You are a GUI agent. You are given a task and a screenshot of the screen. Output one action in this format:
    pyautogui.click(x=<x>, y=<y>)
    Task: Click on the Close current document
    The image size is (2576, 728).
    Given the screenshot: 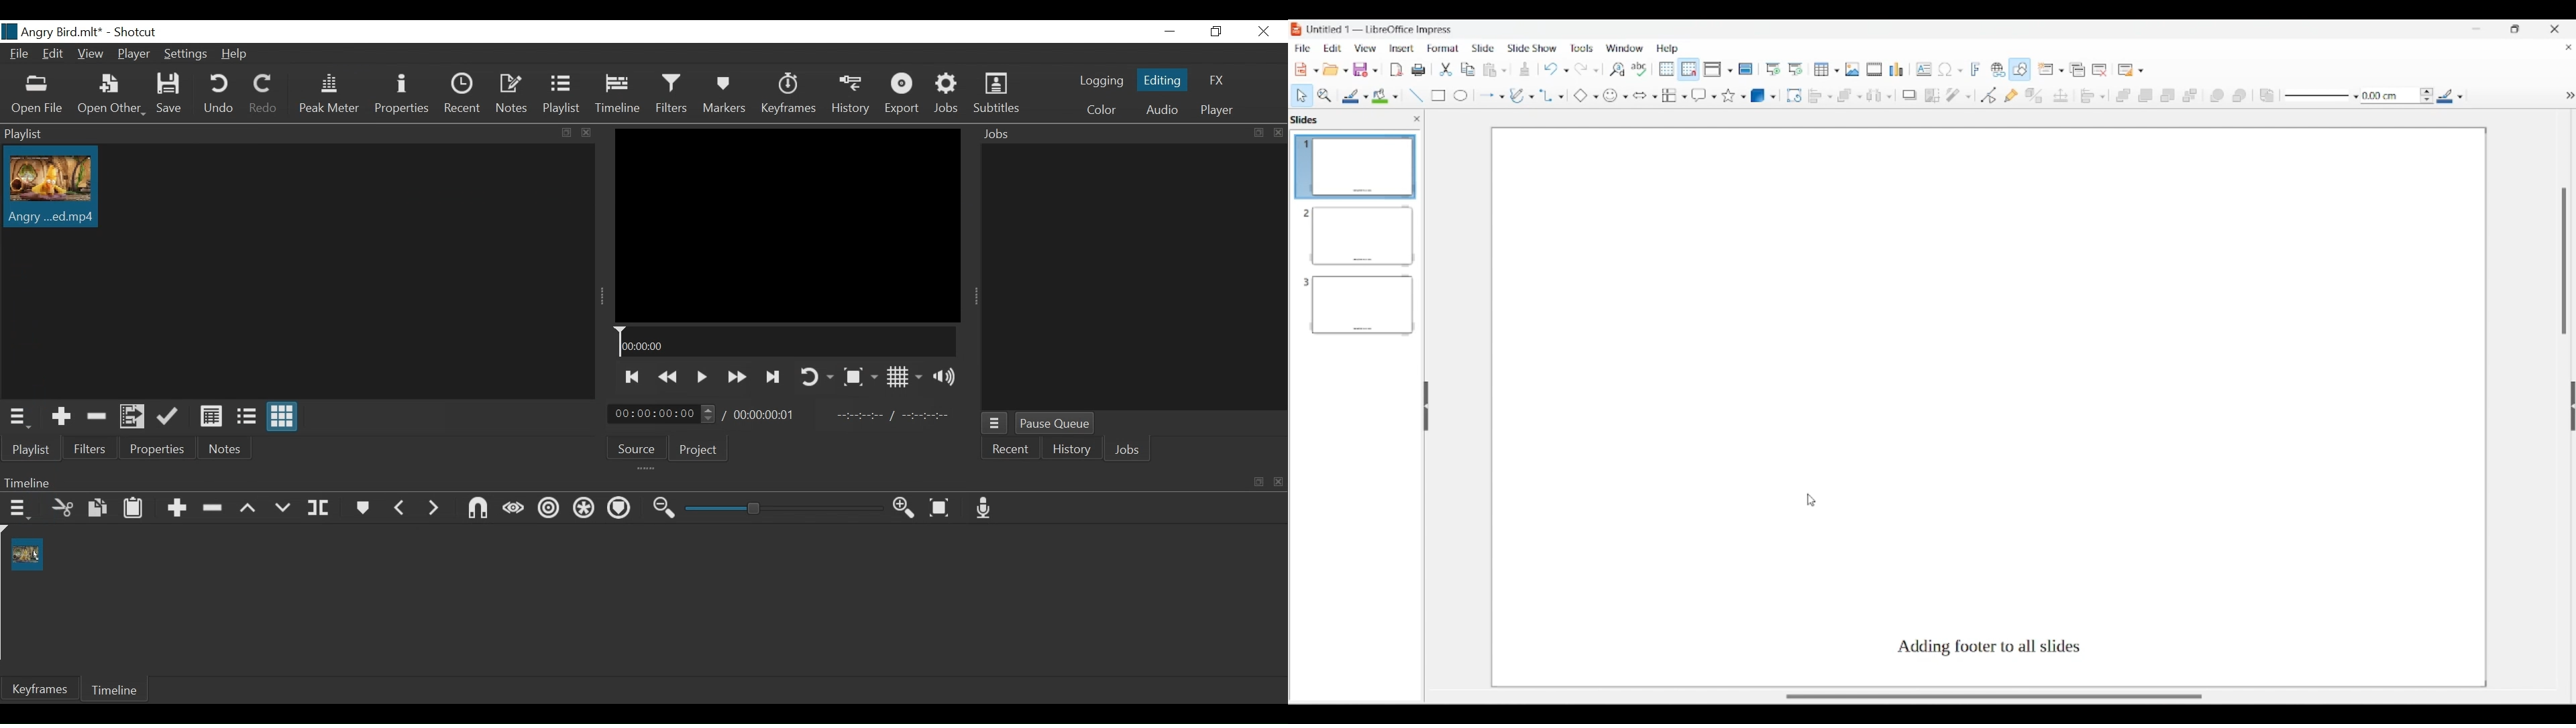 What is the action you would take?
    pyautogui.click(x=2569, y=47)
    